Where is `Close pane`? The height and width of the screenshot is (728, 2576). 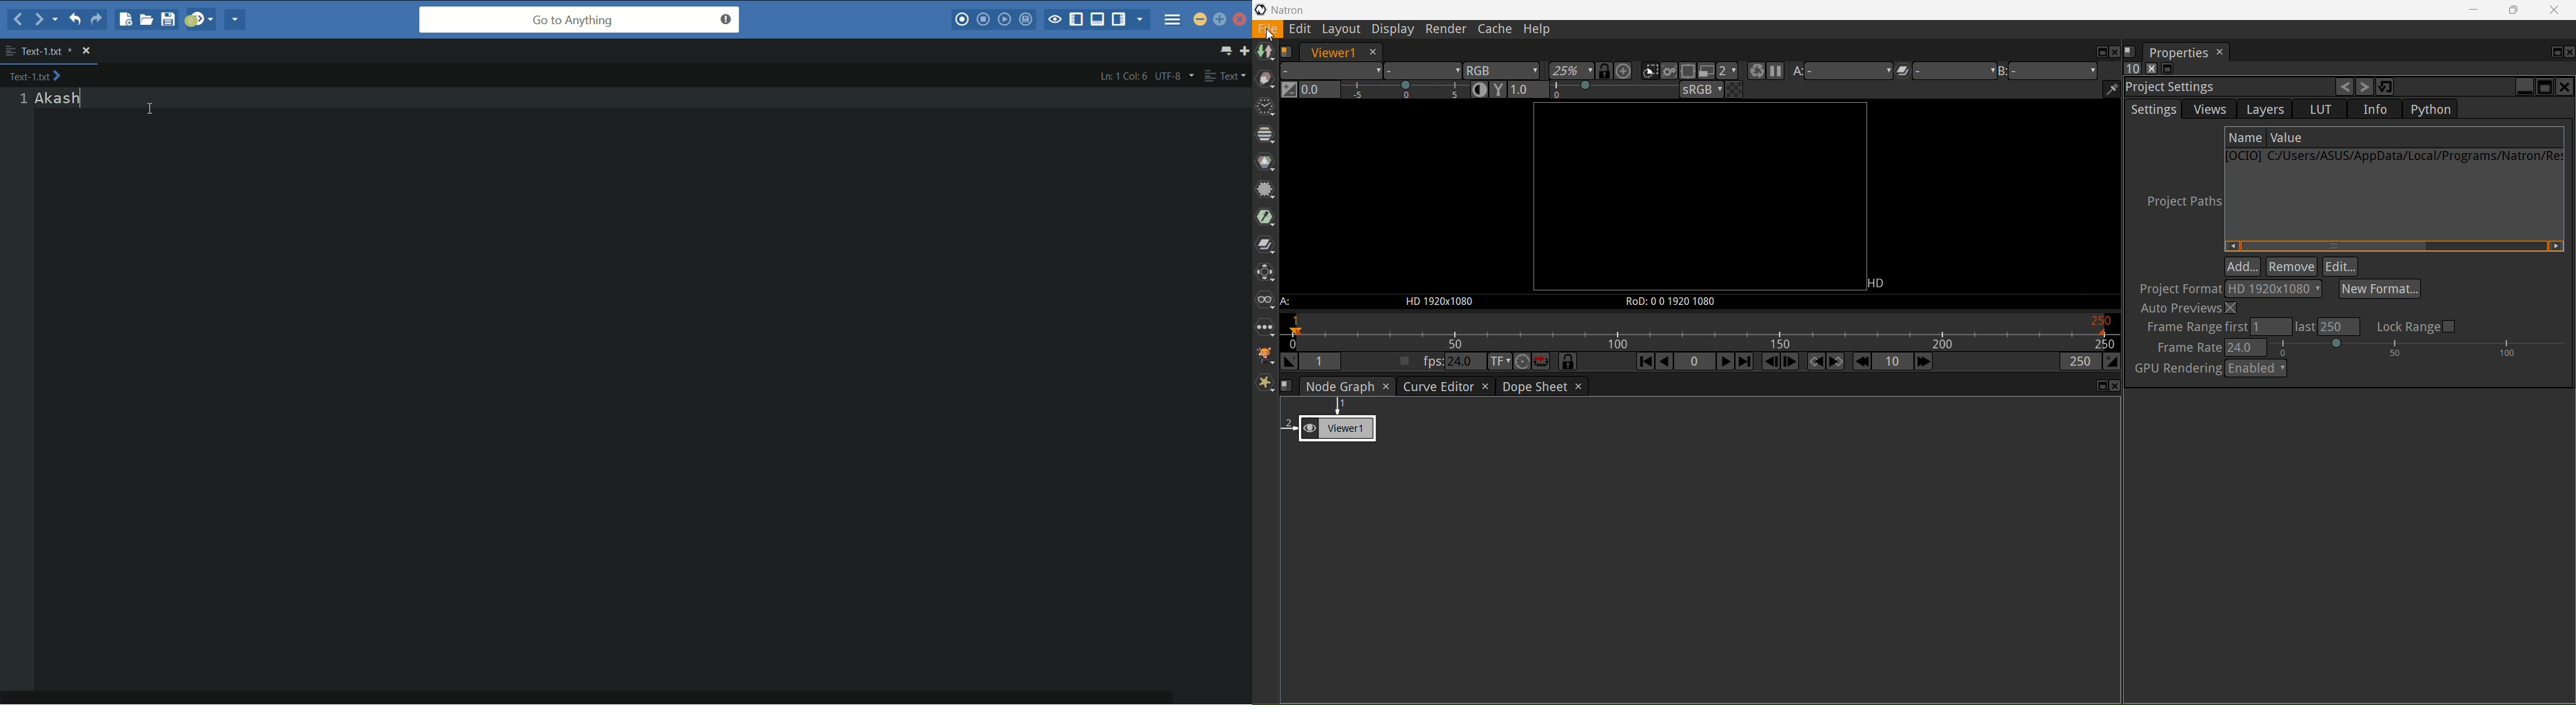
Close pane is located at coordinates (2113, 53).